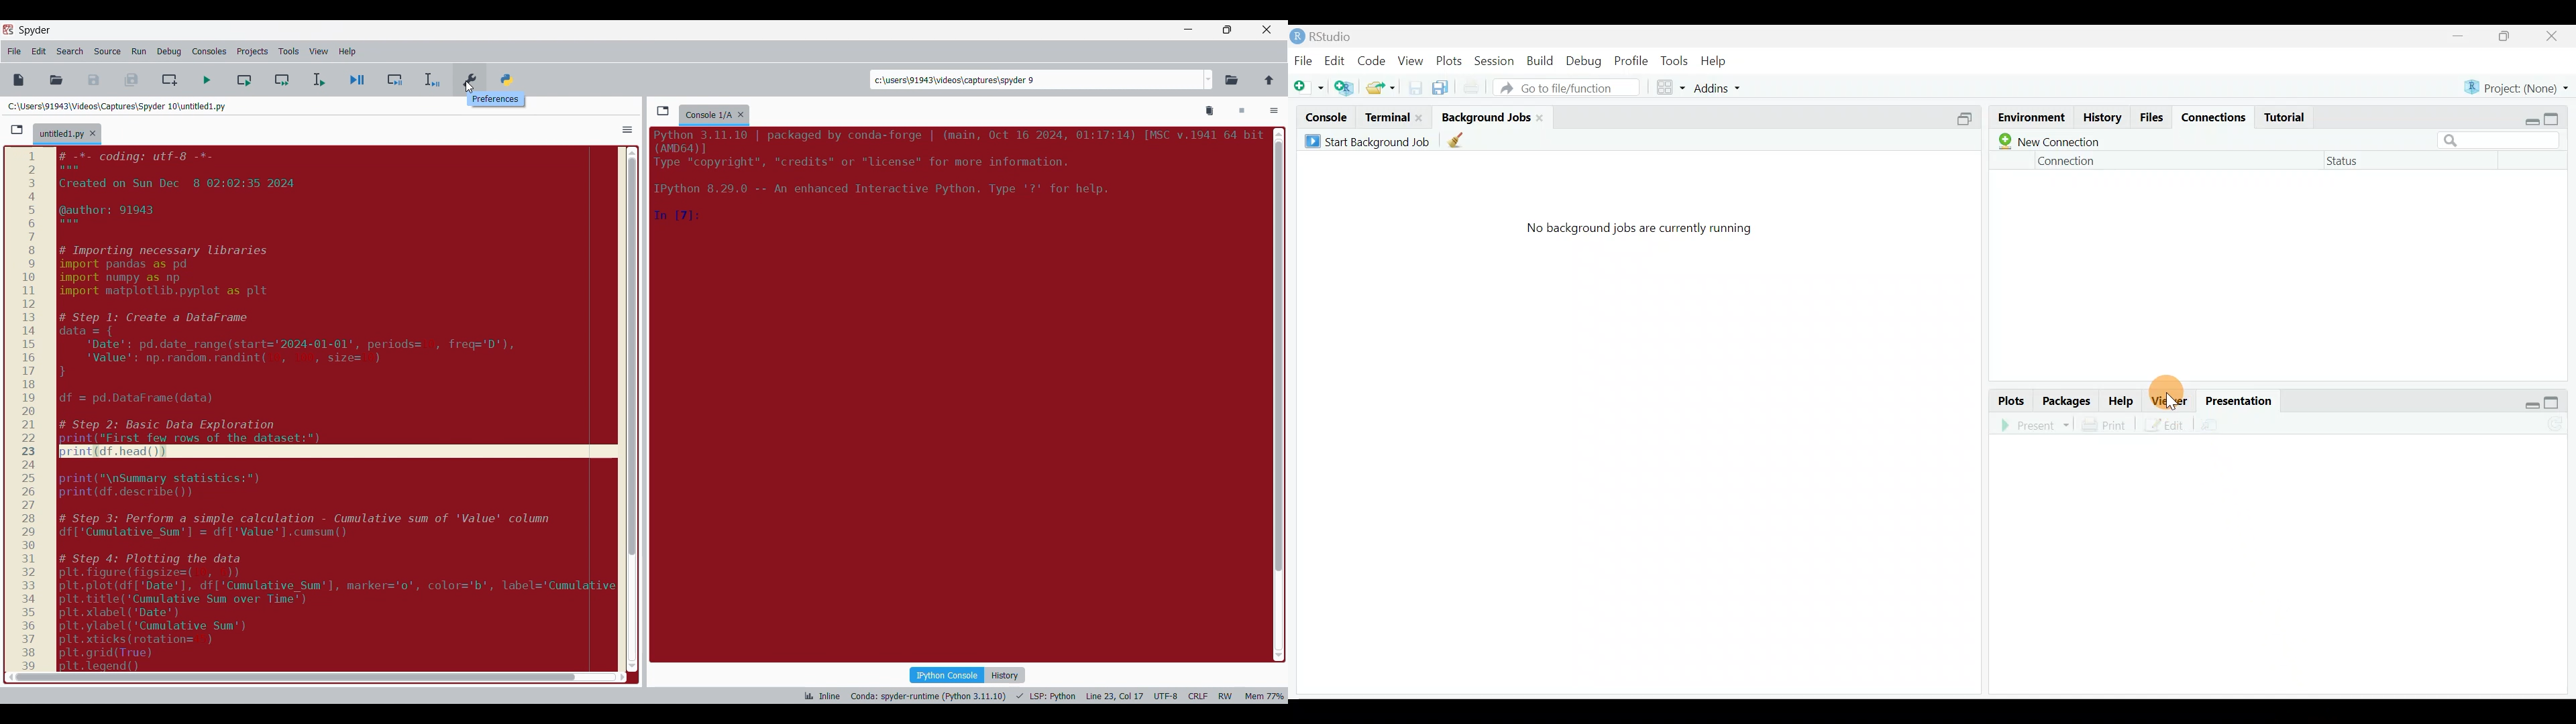  I want to click on Current tab, so click(61, 135).